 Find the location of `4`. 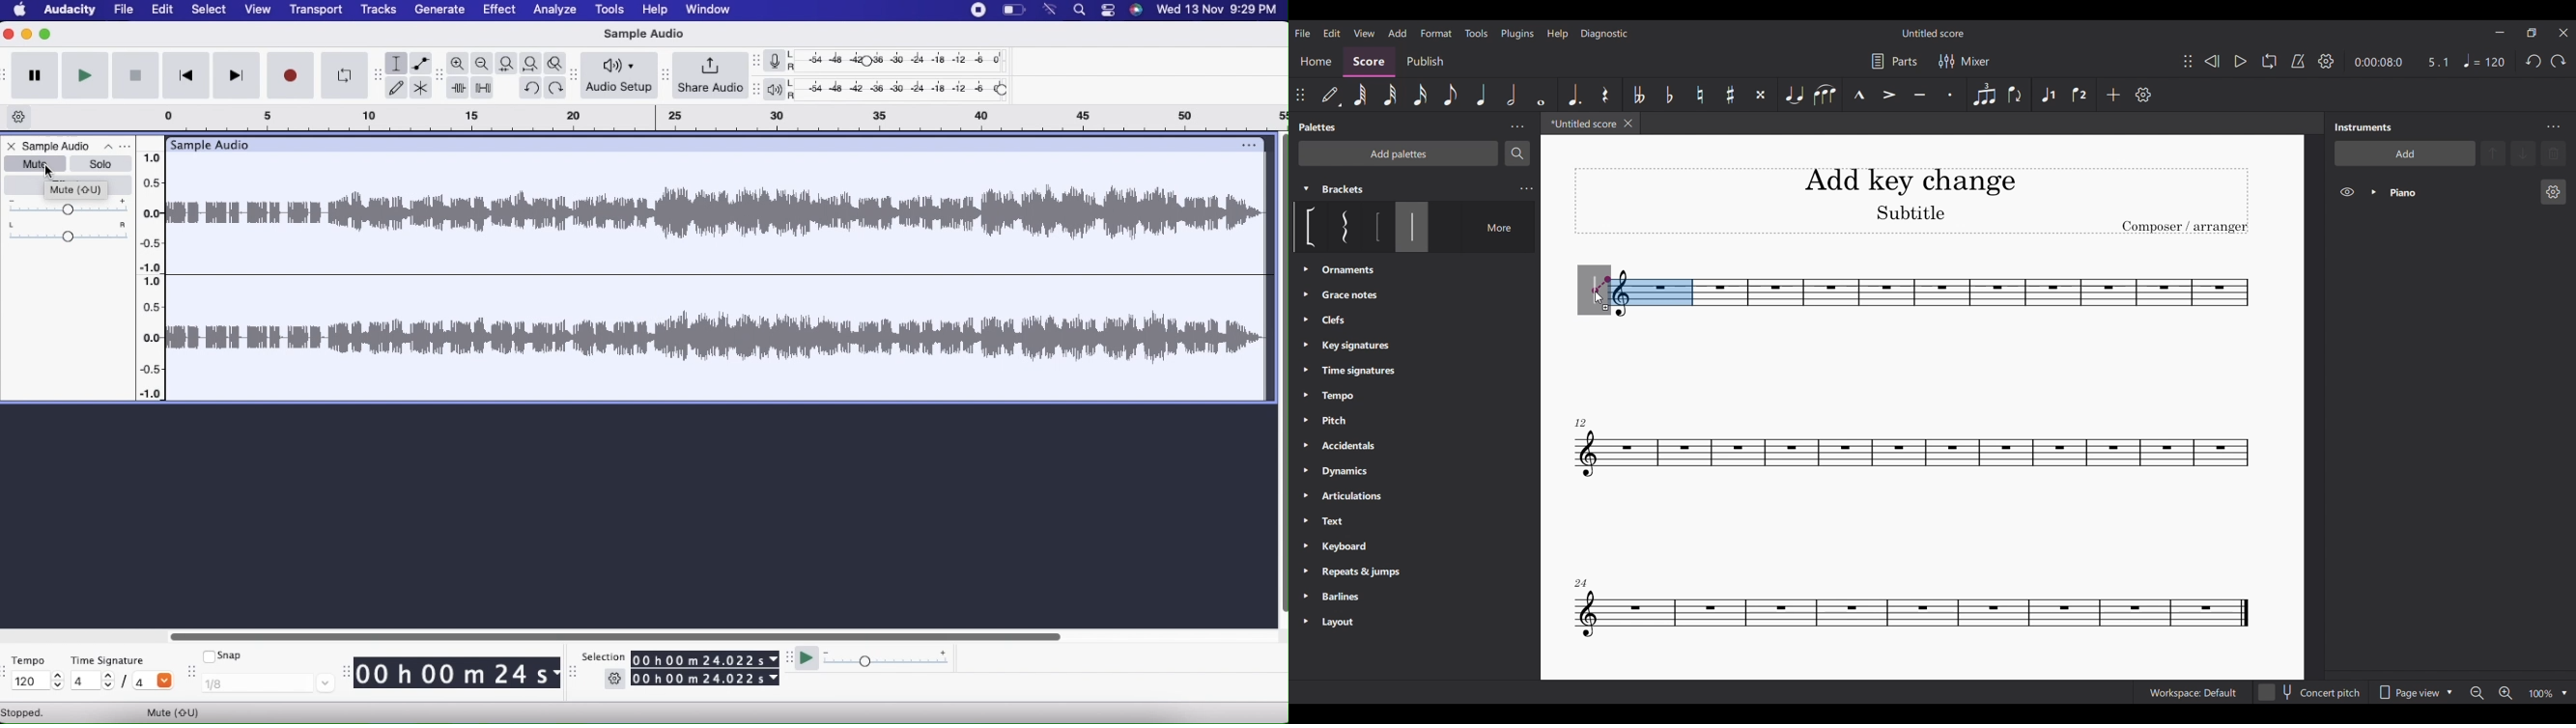

4 is located at coordinates (93, 682).